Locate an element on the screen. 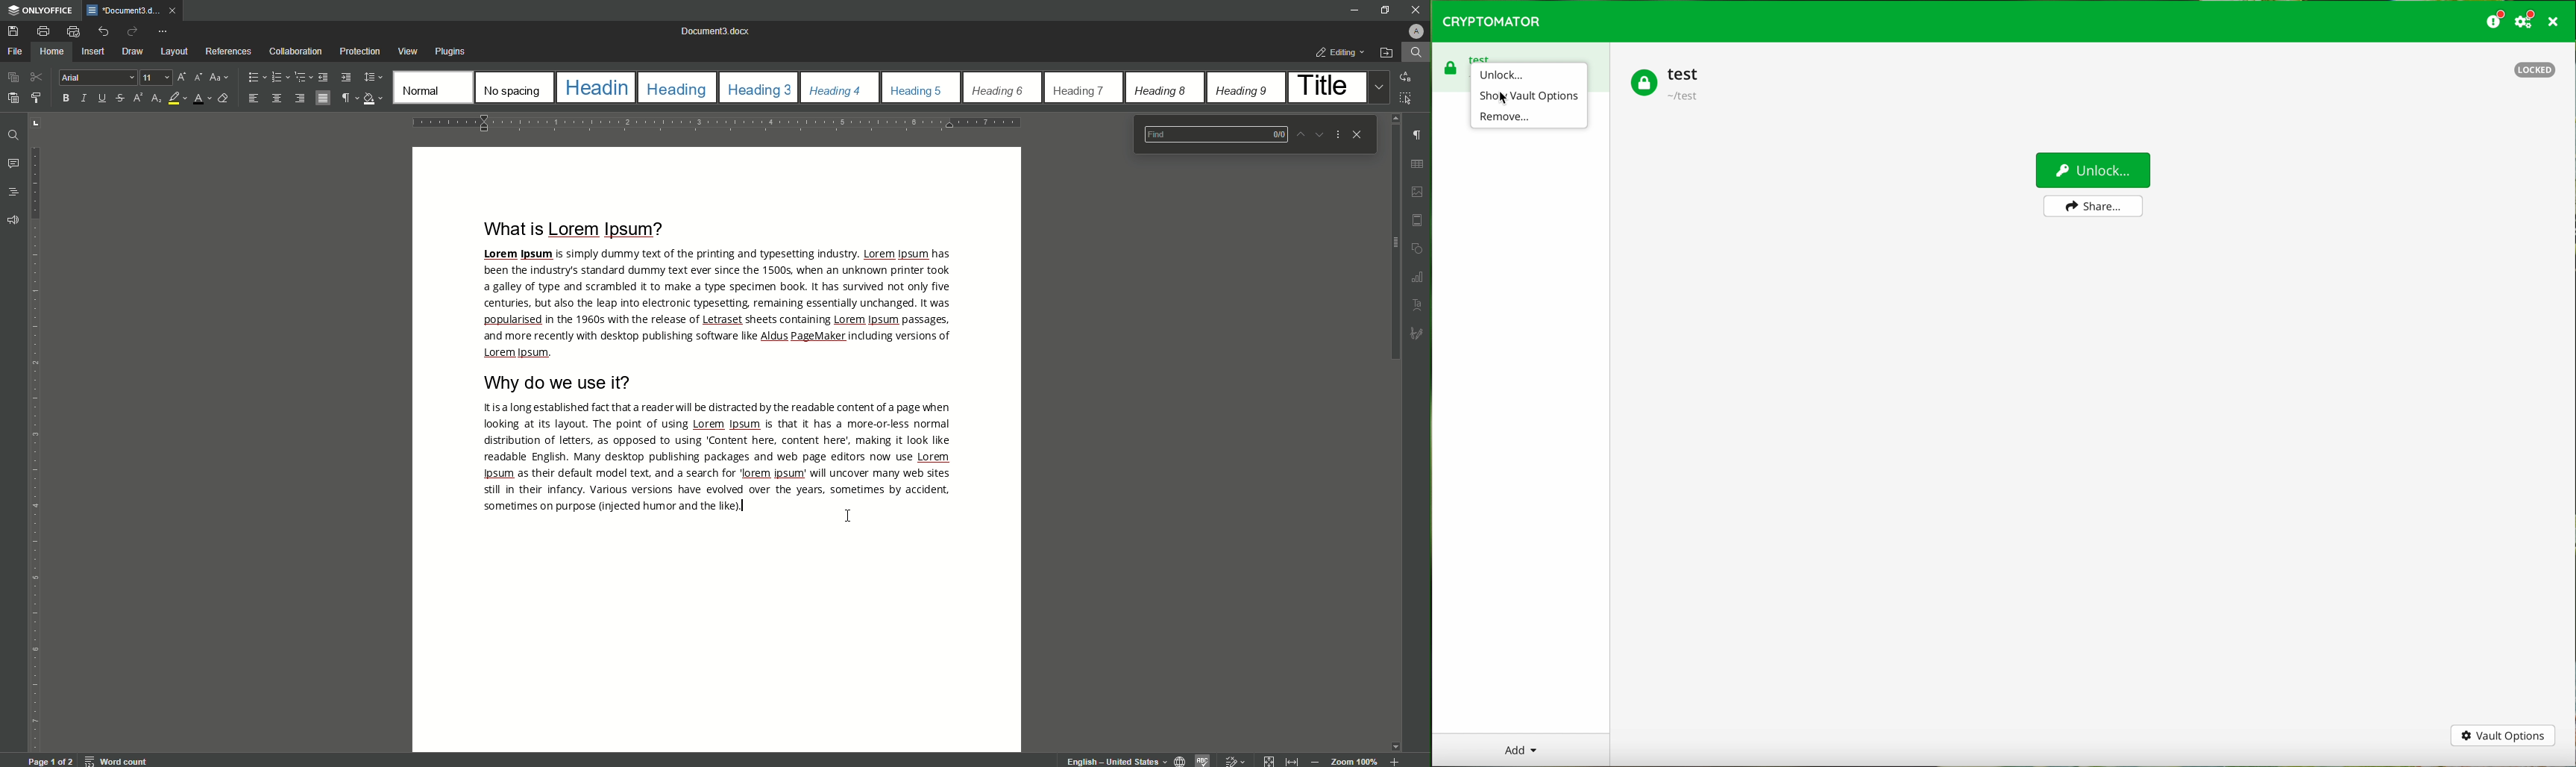 The image size is (2576, 784). Bullets is located at coordinates (253, 78).